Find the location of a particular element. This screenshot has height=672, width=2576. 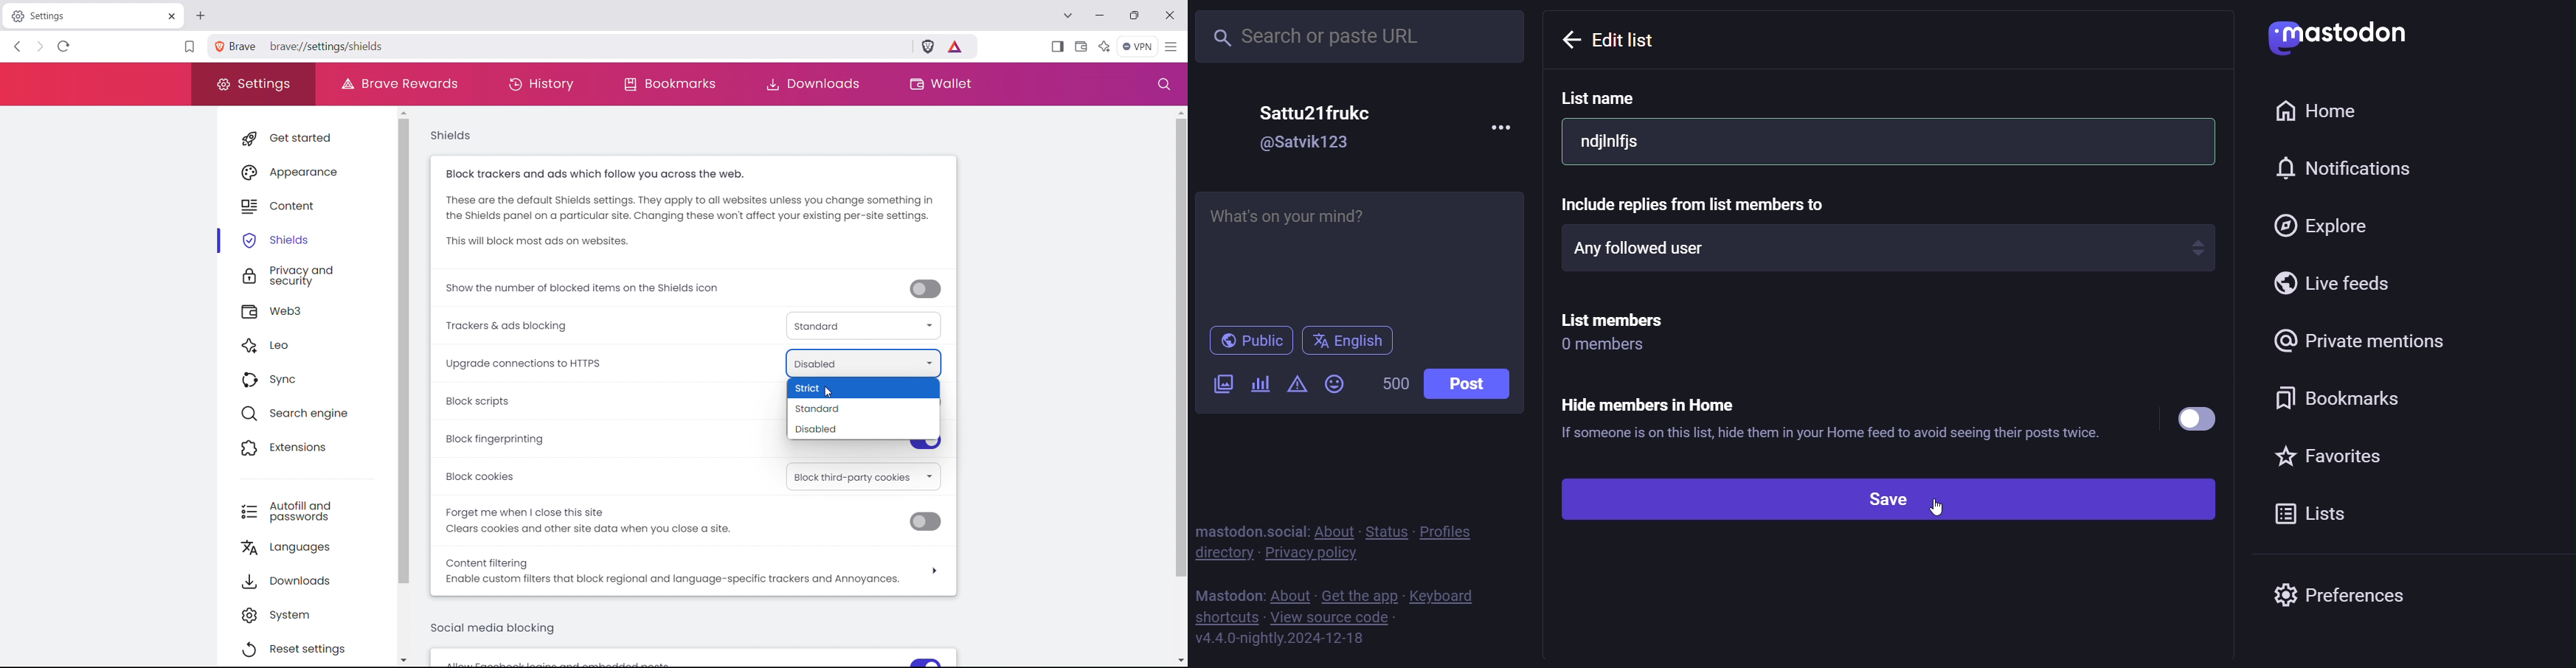

@Satvik123 is located at coordinates (1320, 144).